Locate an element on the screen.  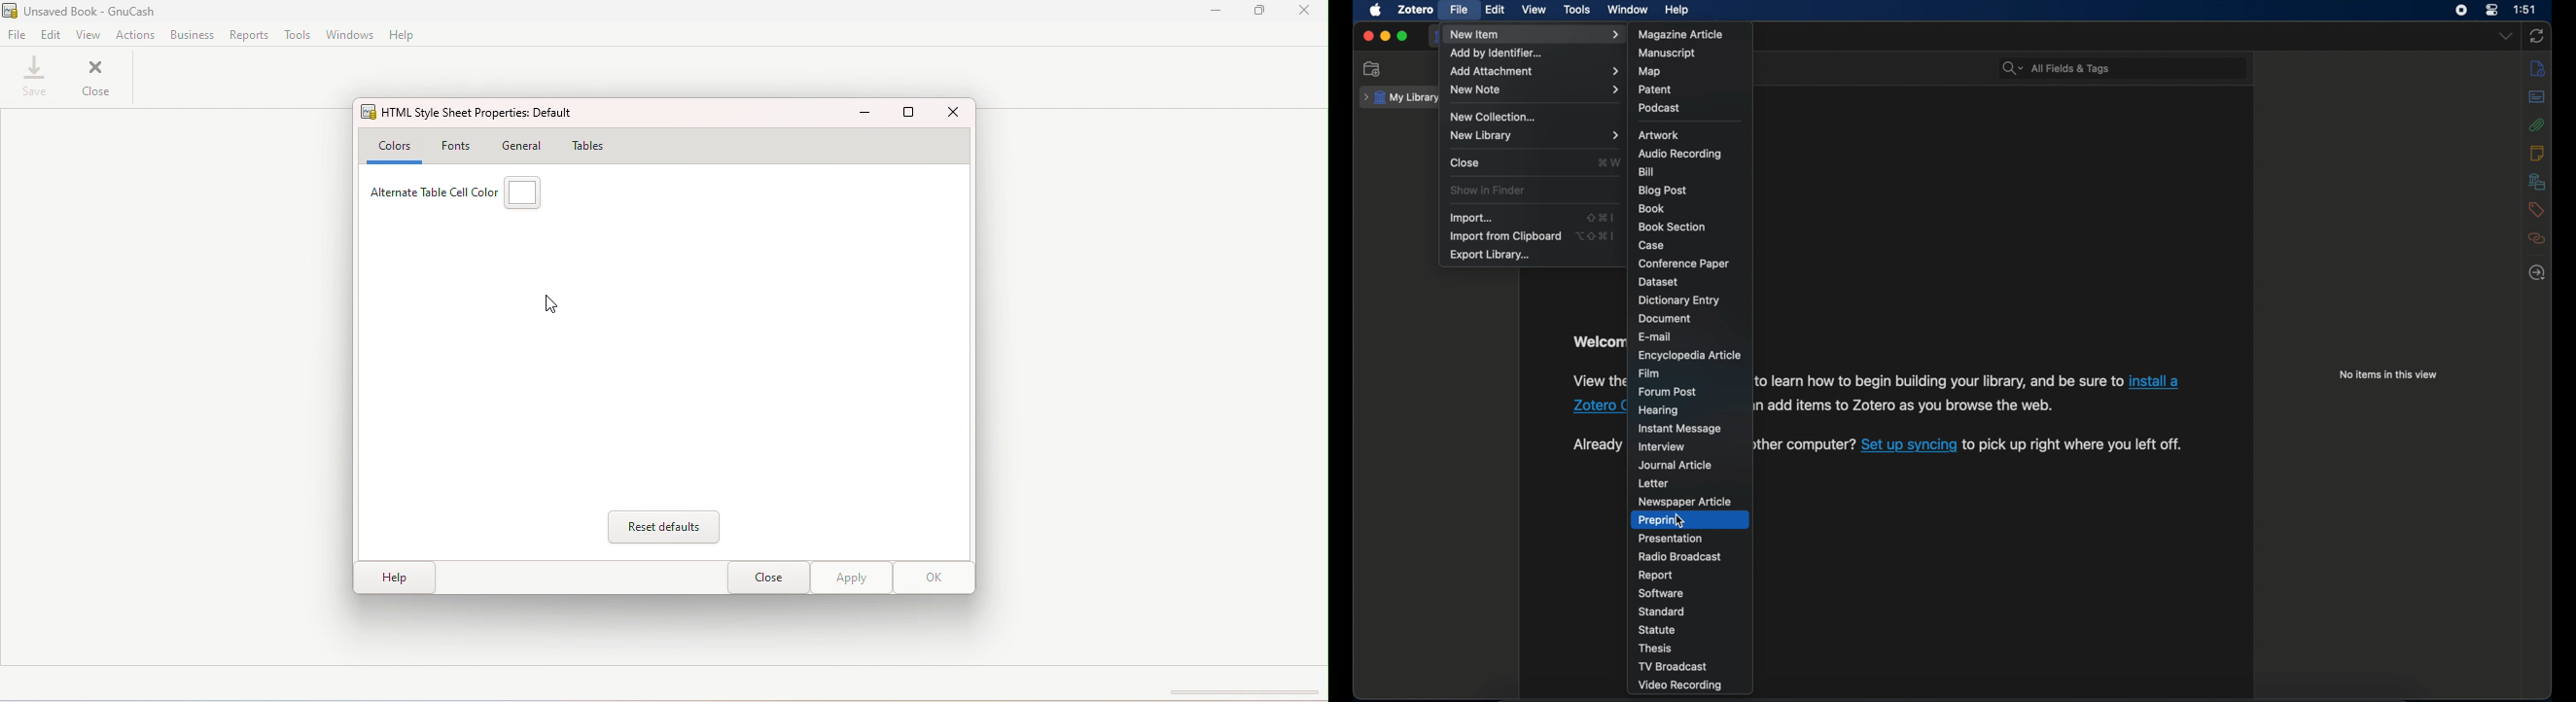
zotero is located at coordinates (1415, 10).